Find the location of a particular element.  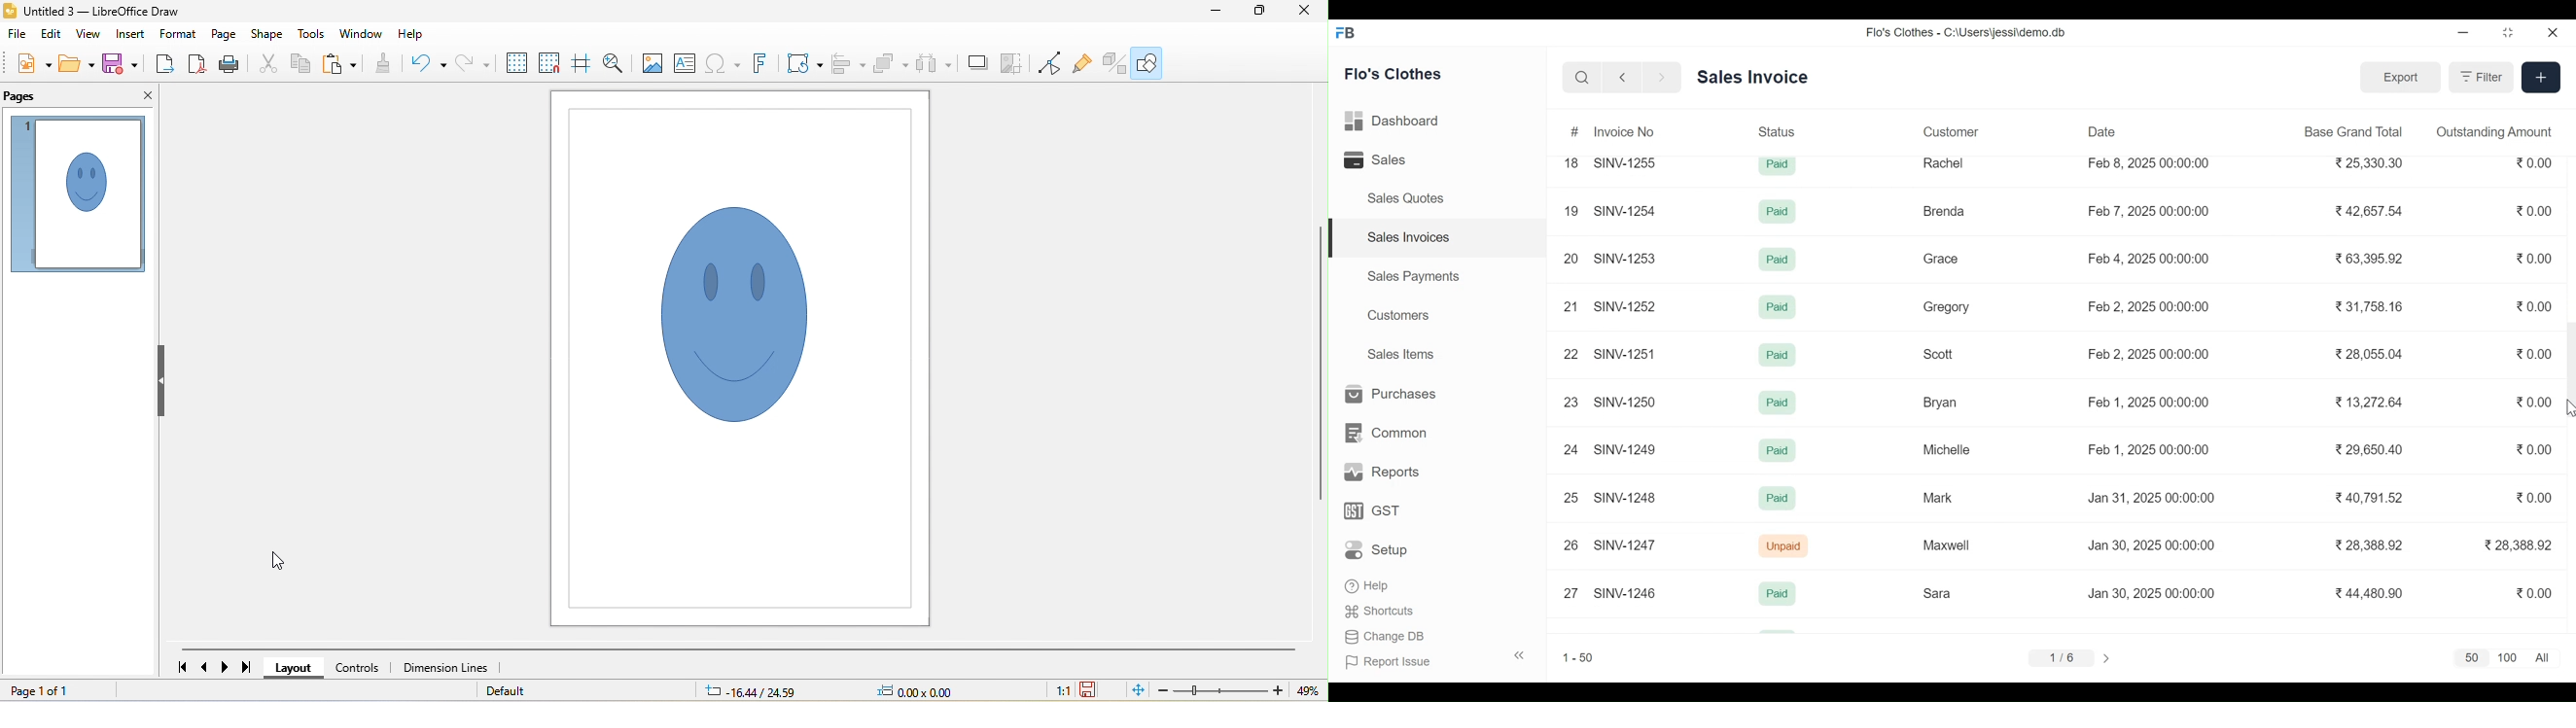

0.00 is located at coordinates (2536, 211).